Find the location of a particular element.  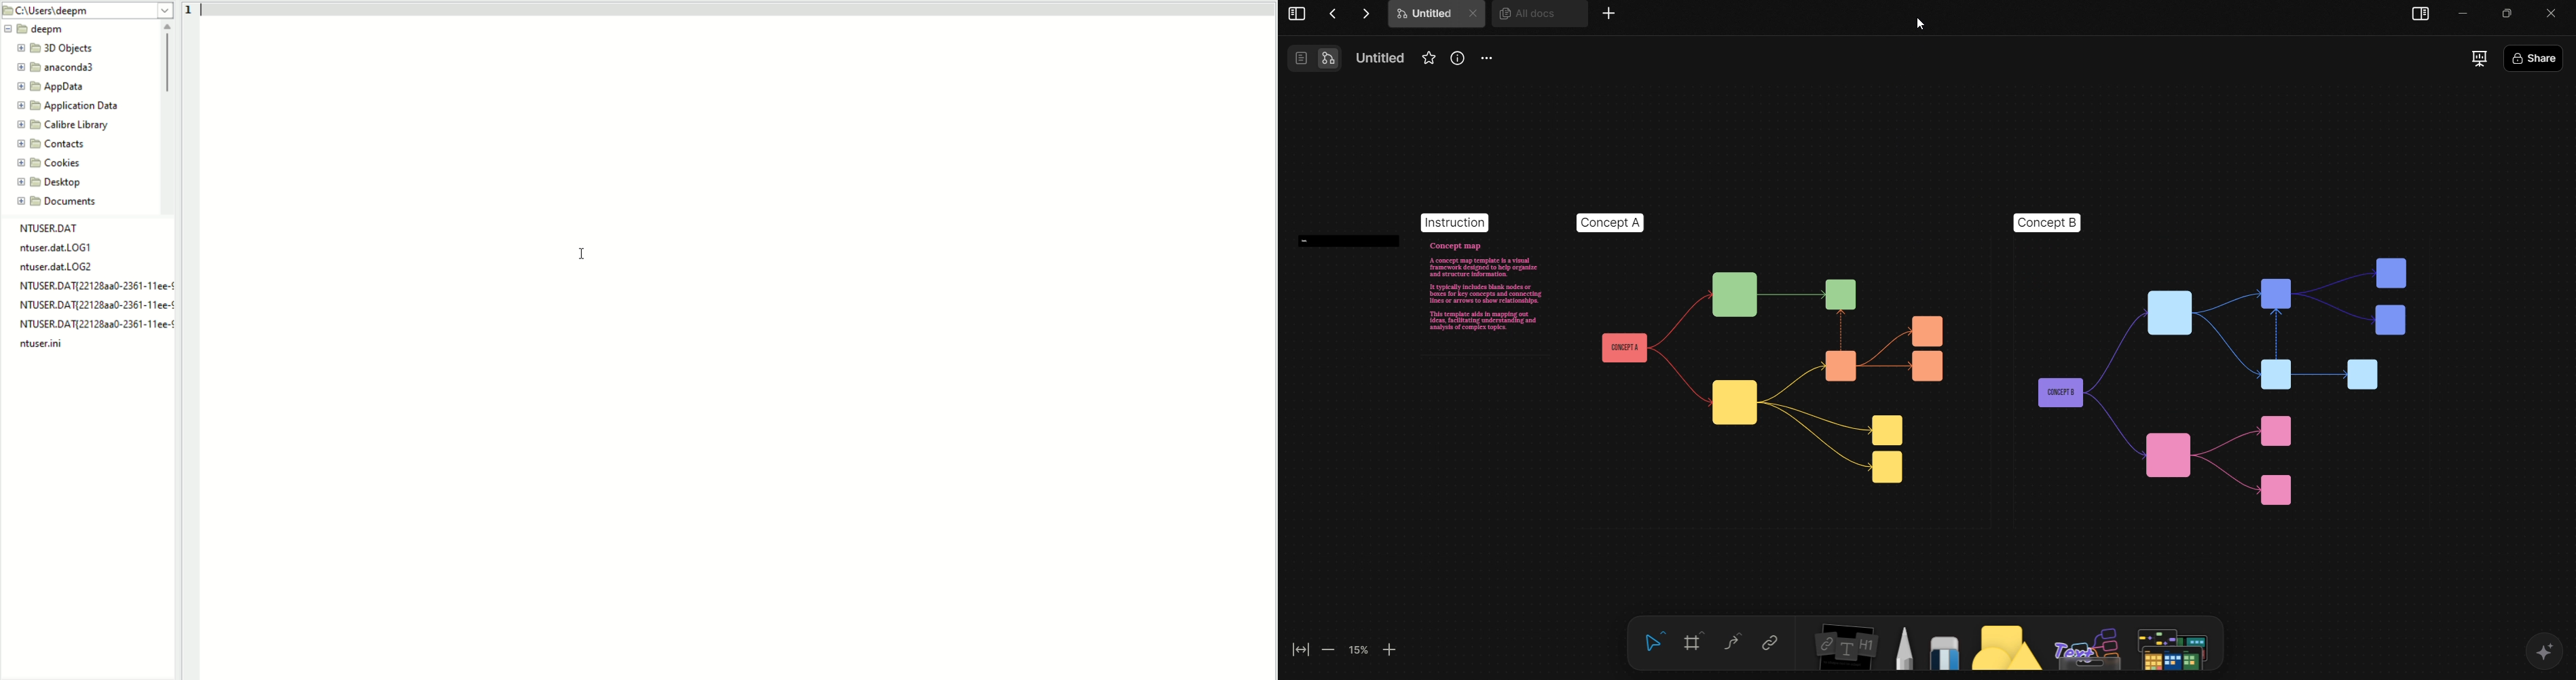

file name is located at coordinates (43, 344).